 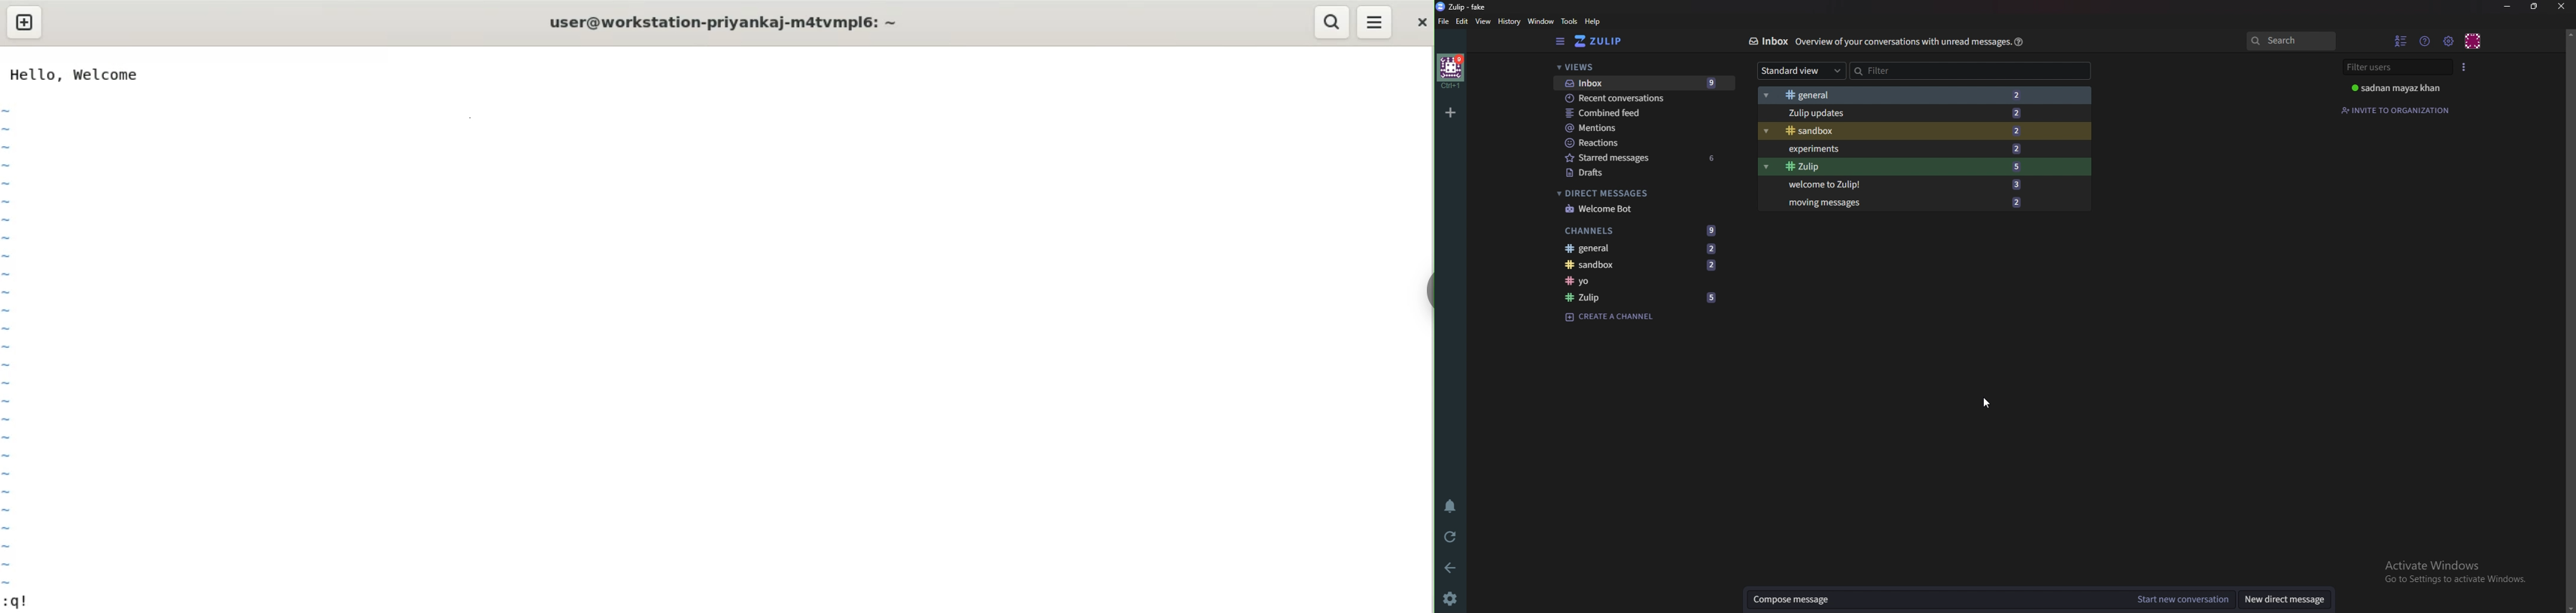 What do you see at coordinates (2463, 67) in the screenshot?
I see `User list style` at bounding box center [2463, 67].